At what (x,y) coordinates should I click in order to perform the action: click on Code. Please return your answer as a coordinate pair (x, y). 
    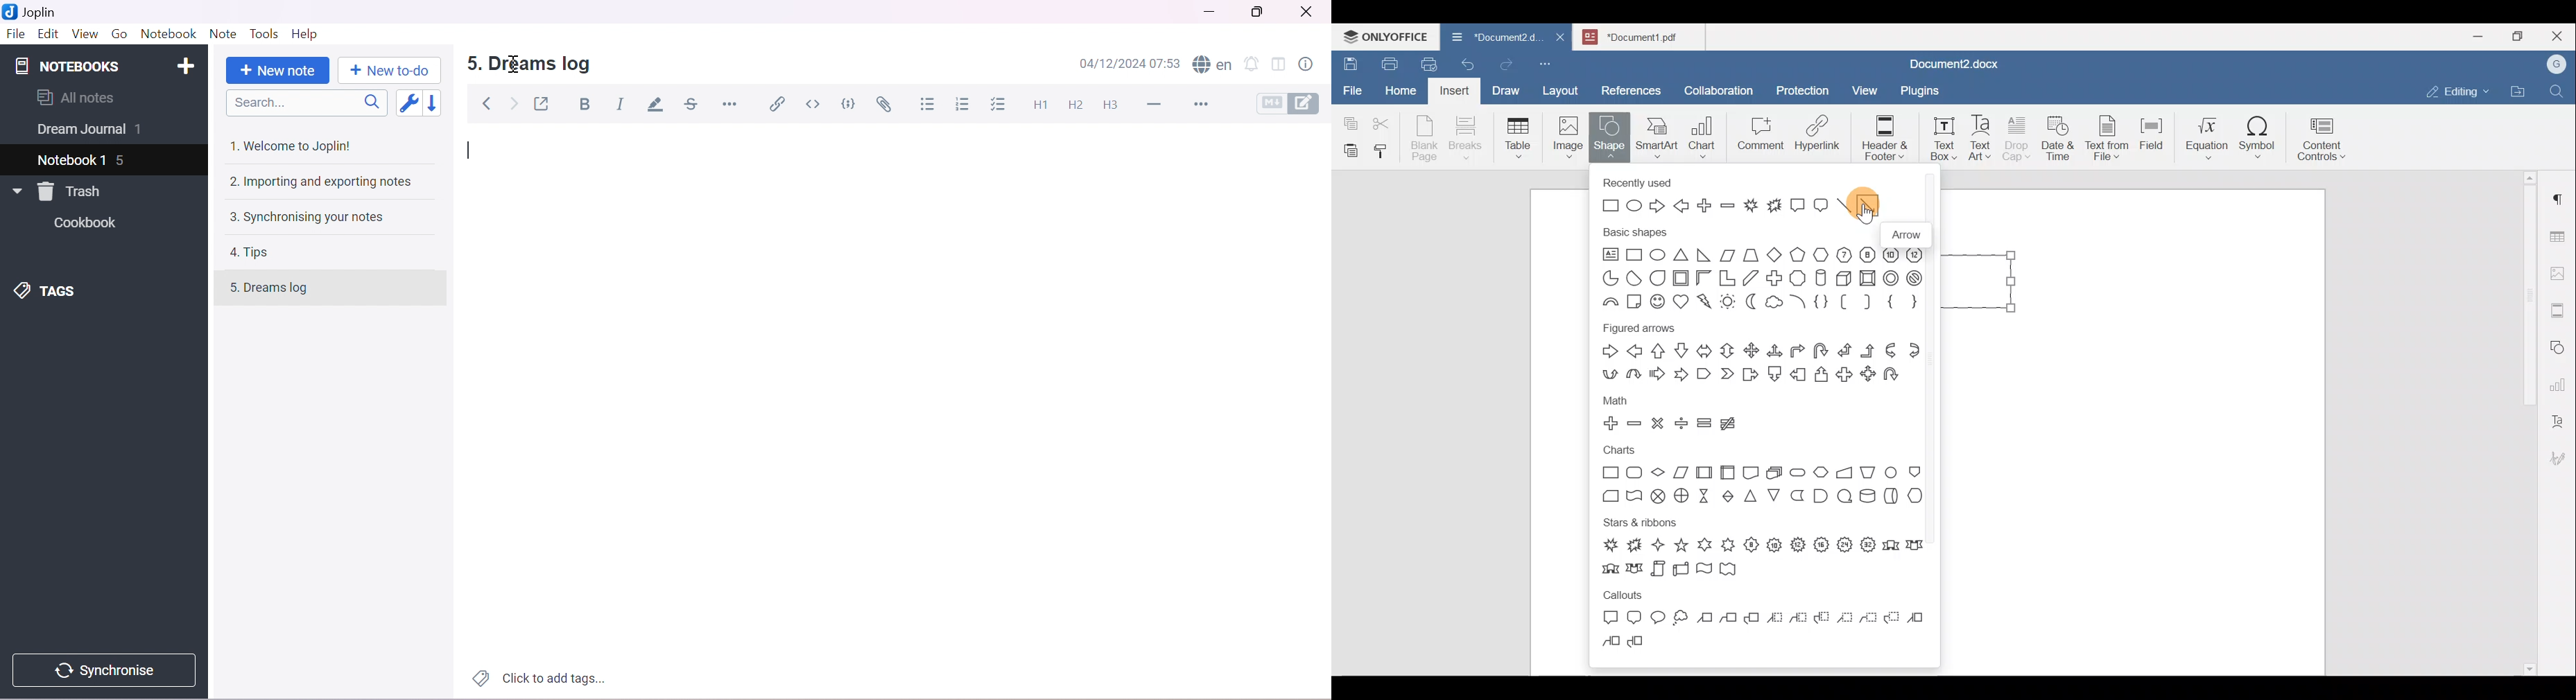
    Looking at the image, I should click on (851, 103).